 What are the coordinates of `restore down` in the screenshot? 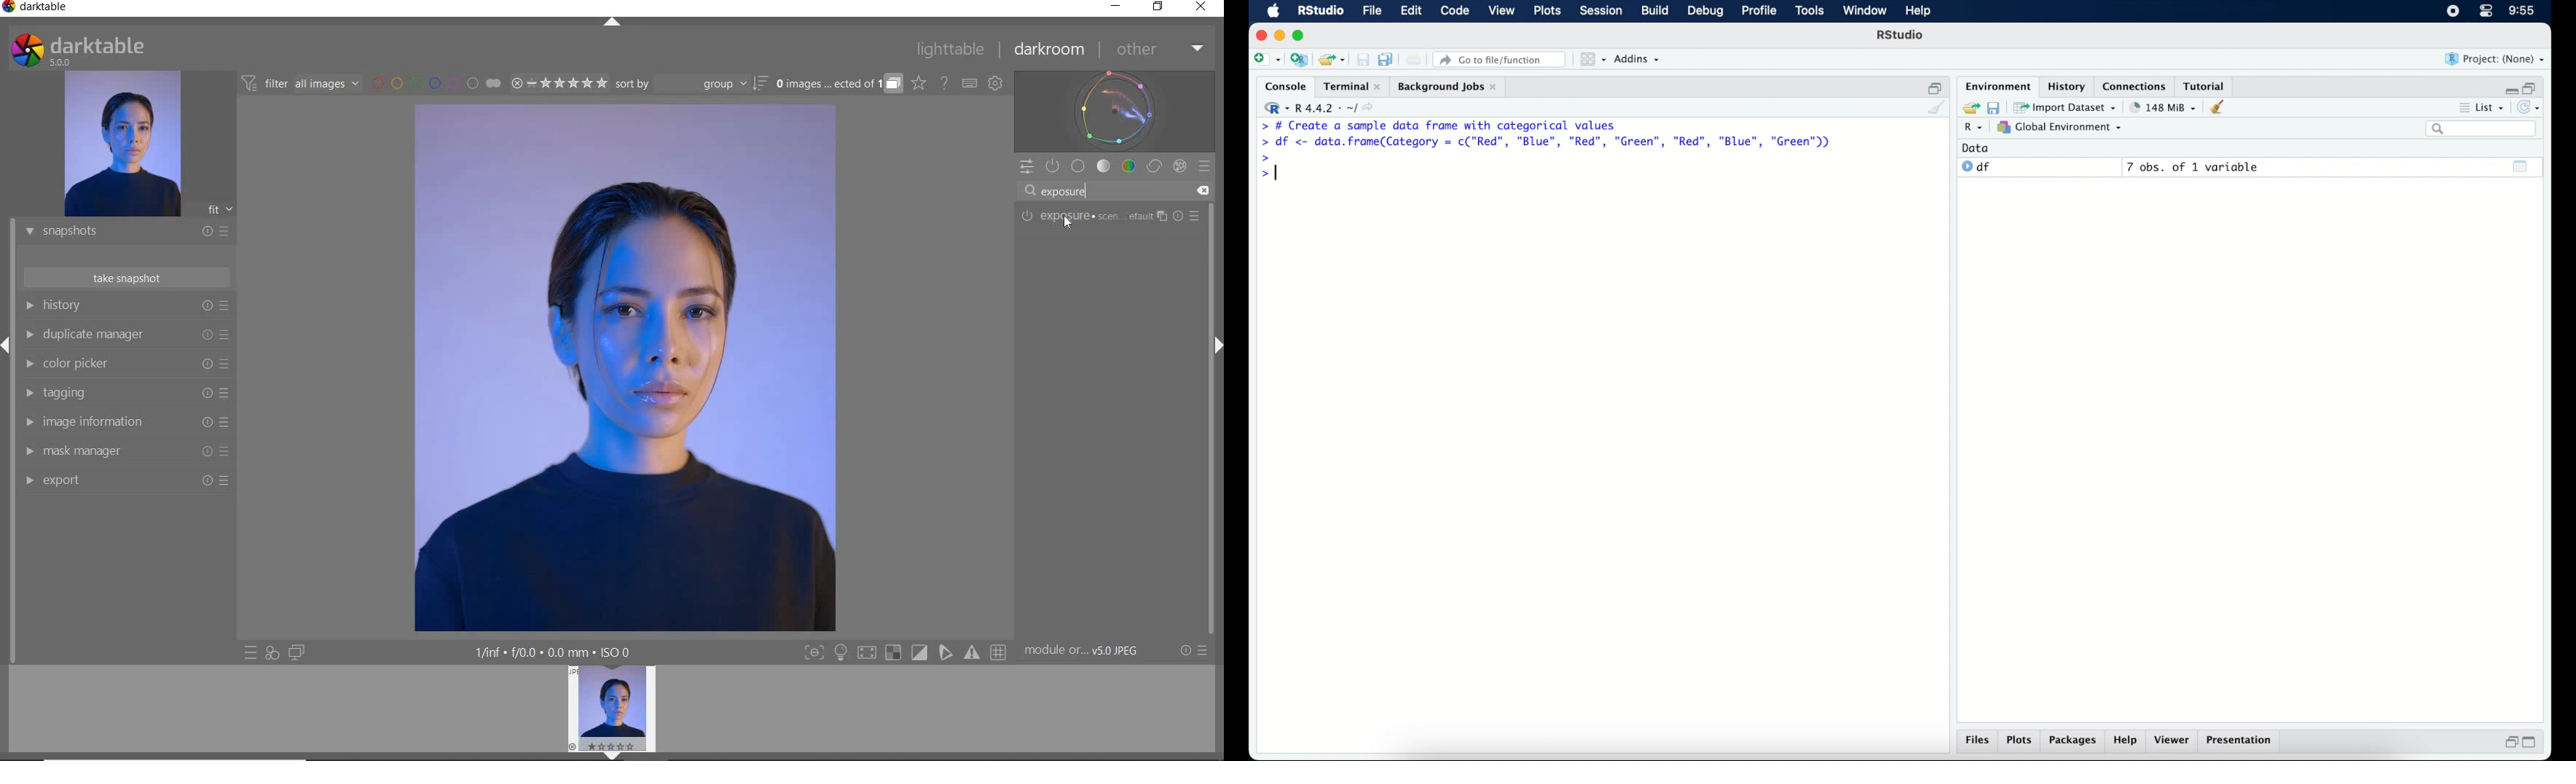 It's located at (2509, 742).